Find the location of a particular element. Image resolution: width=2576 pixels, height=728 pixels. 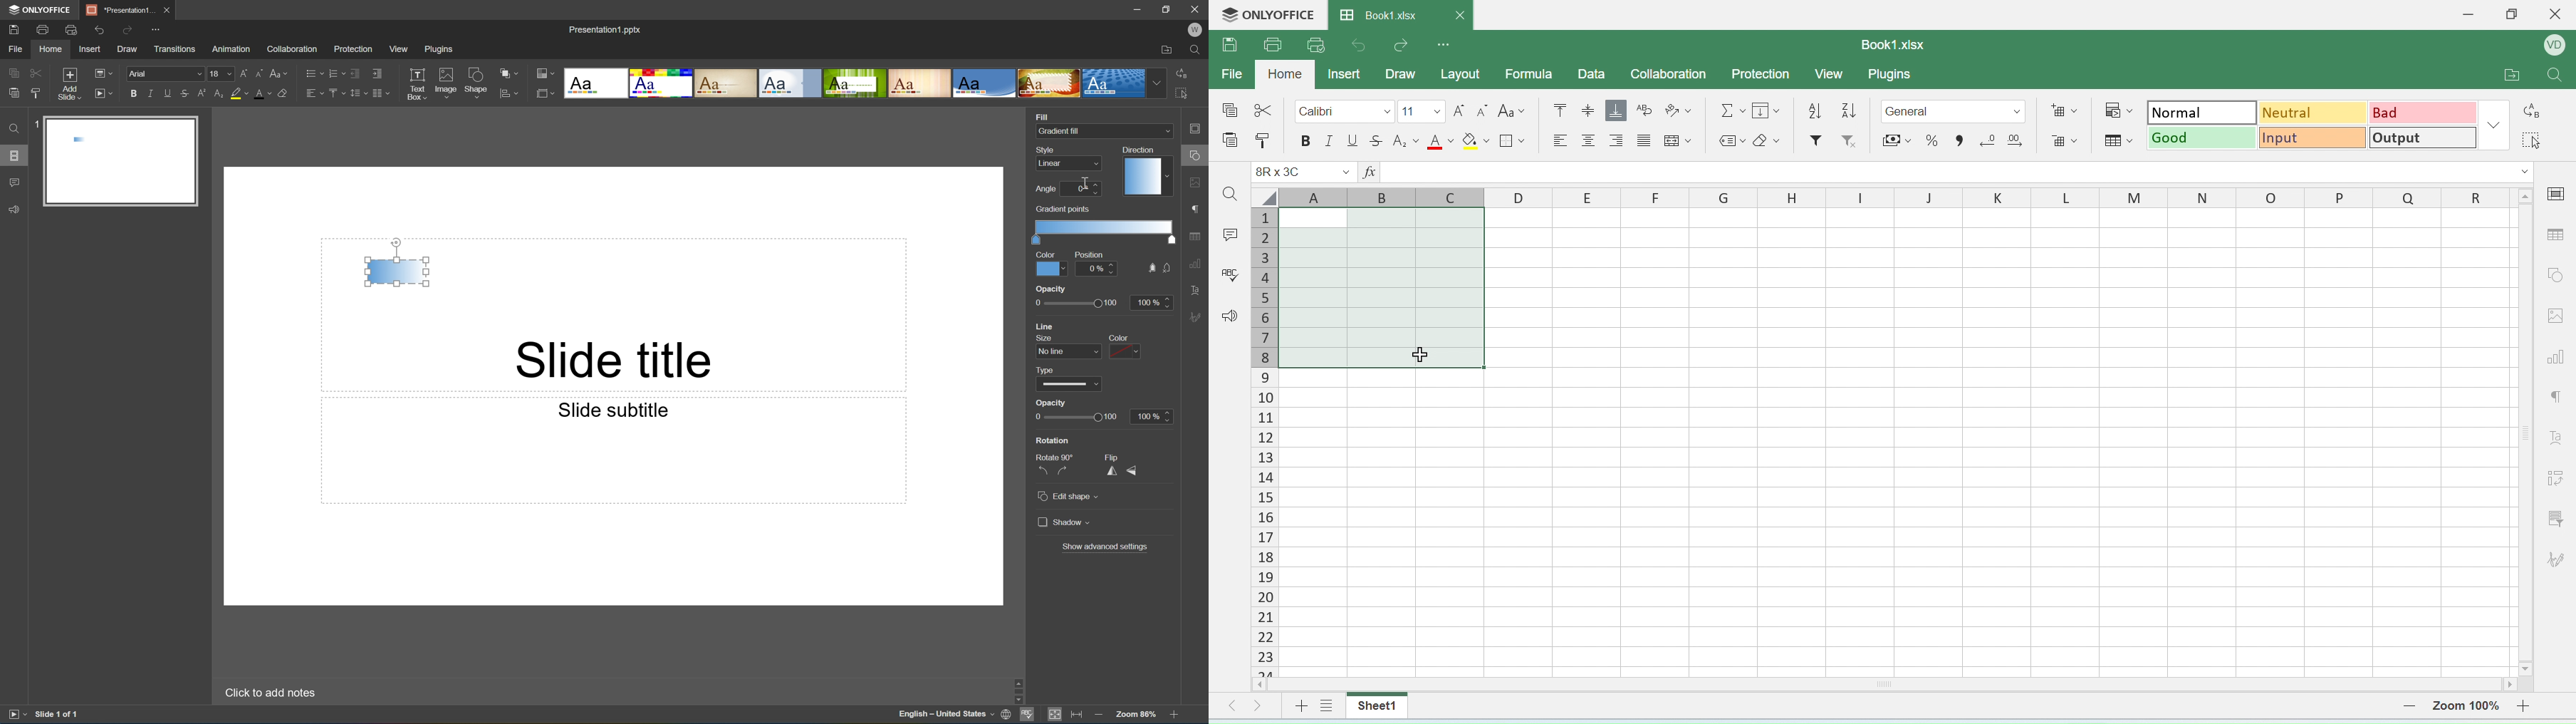

Strikethrough is located at coordinates (185, 94).